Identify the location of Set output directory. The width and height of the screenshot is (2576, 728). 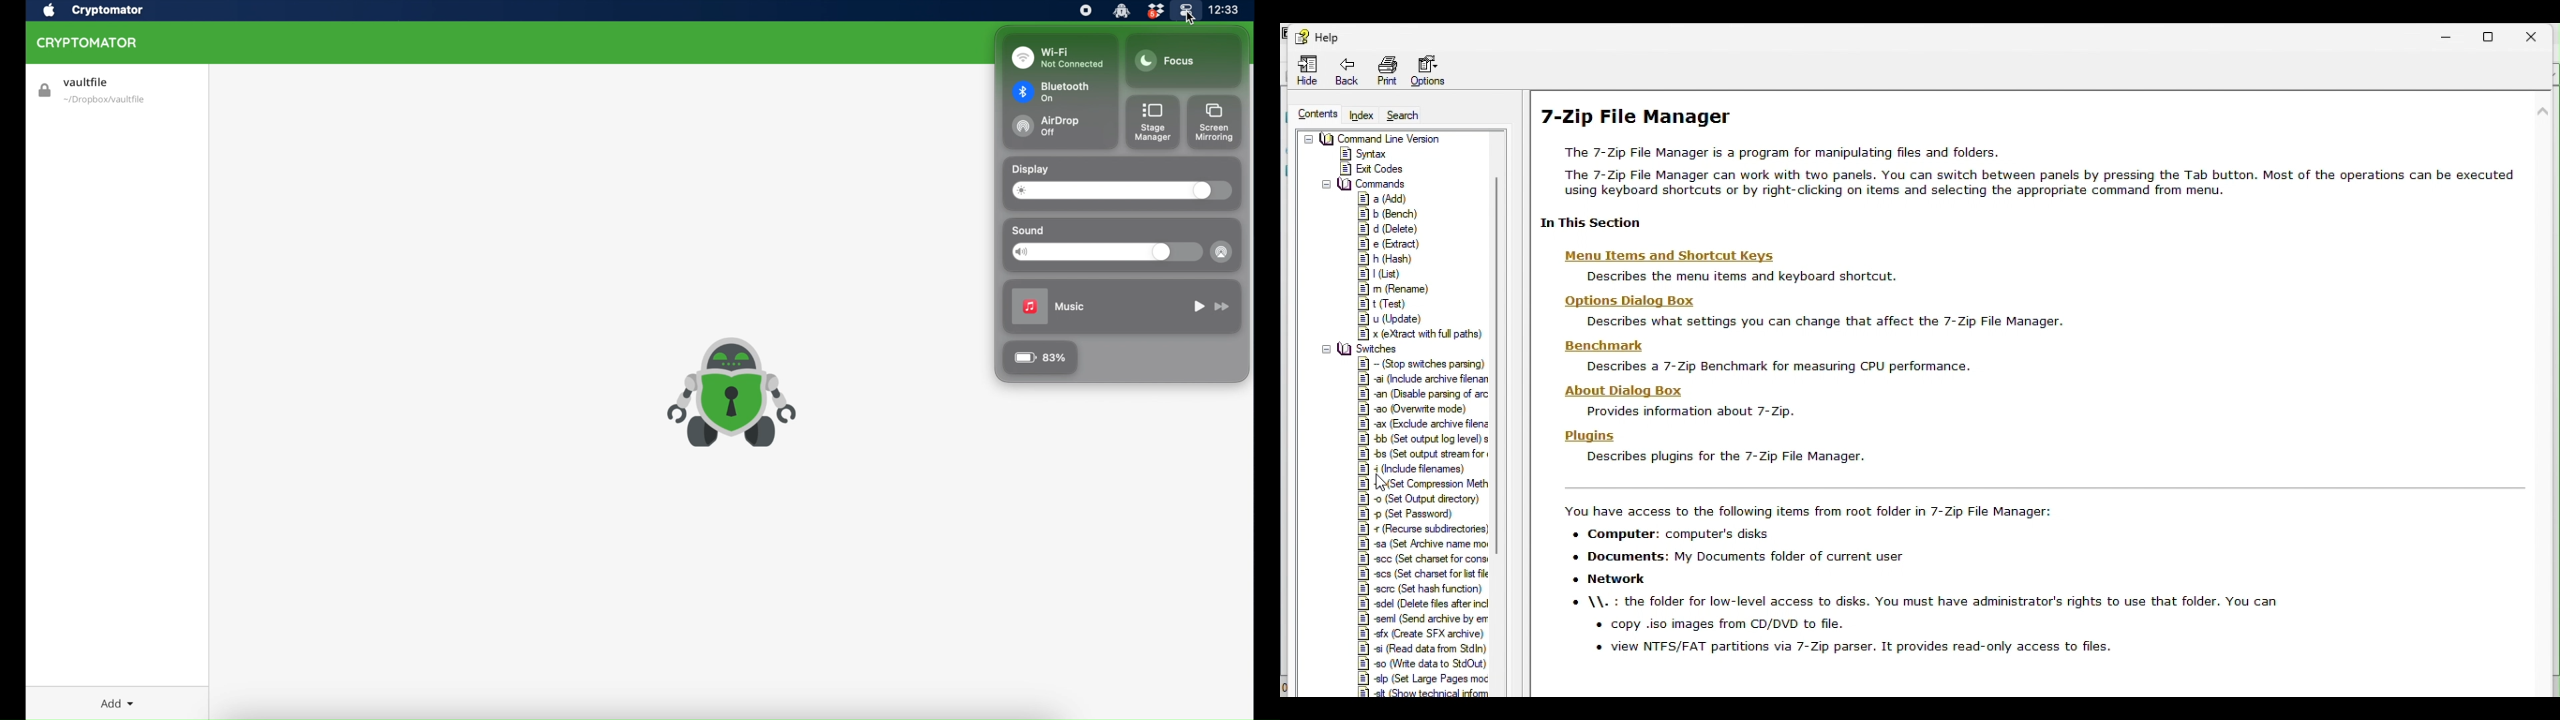
(1420, 498).